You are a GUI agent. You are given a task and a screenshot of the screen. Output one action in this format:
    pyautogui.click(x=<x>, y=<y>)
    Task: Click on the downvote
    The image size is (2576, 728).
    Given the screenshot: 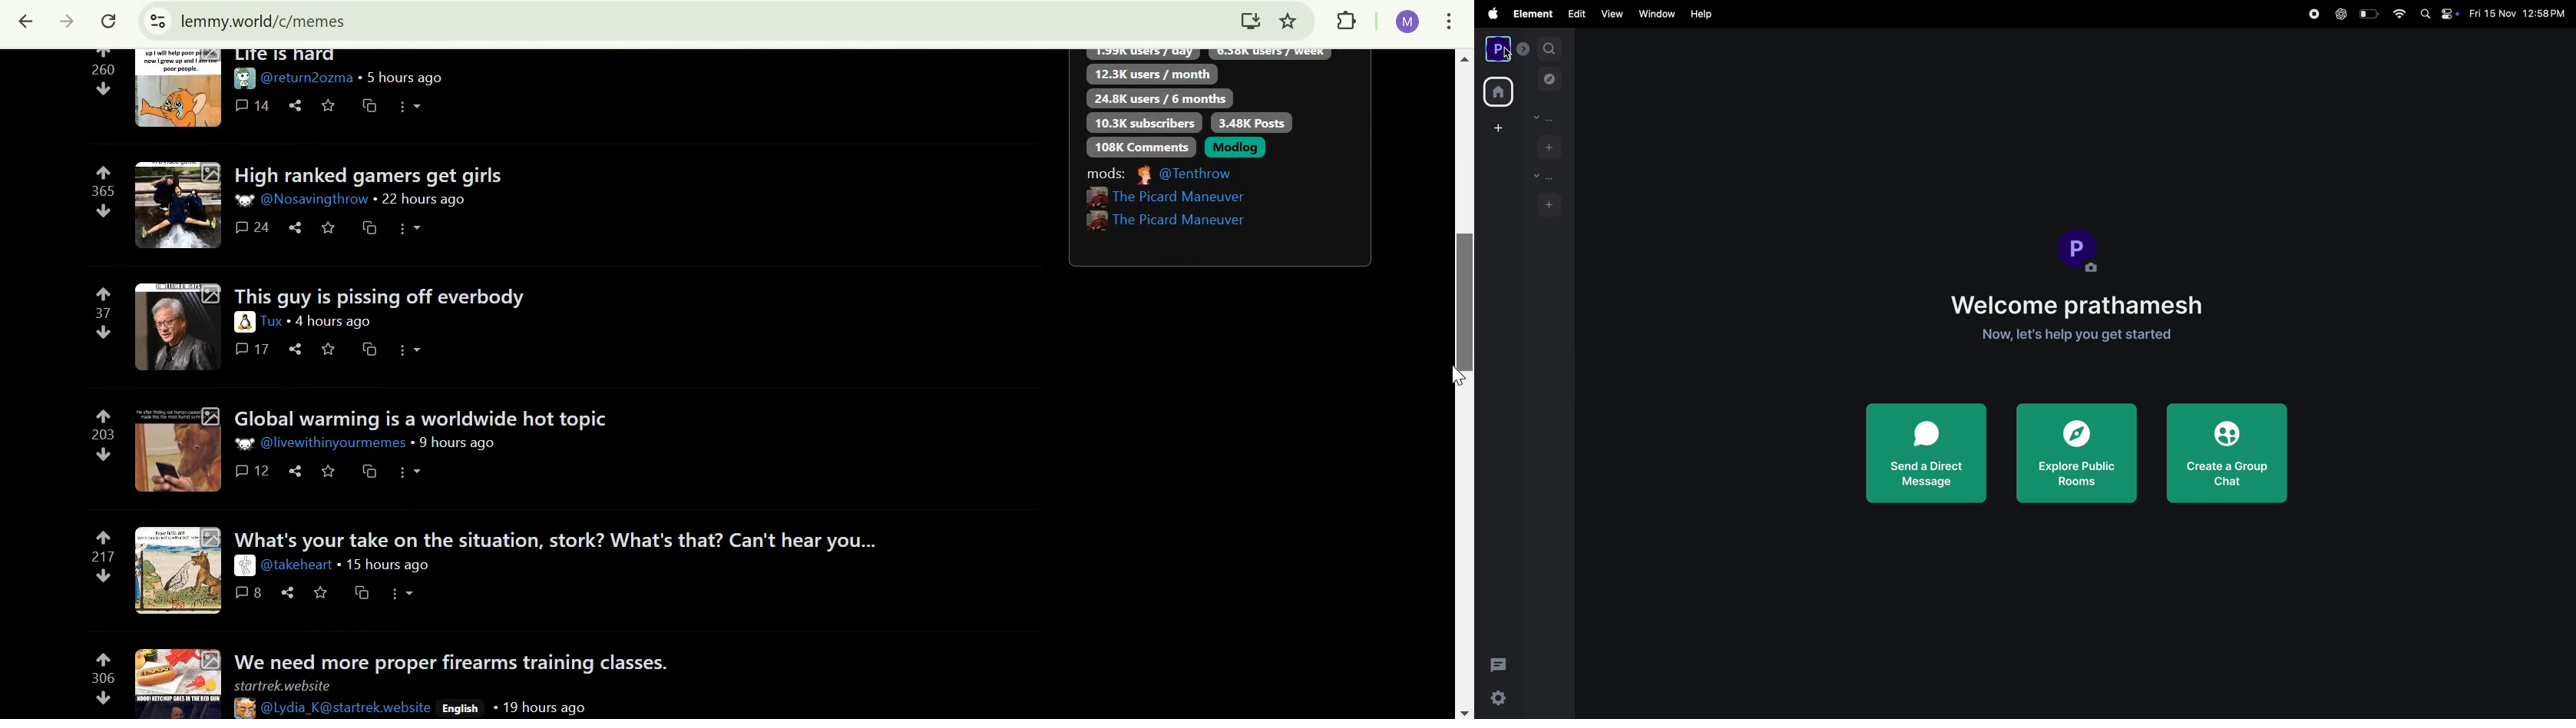 What is the action you would take?
    pyautogui.click(x=106, y=210)
    